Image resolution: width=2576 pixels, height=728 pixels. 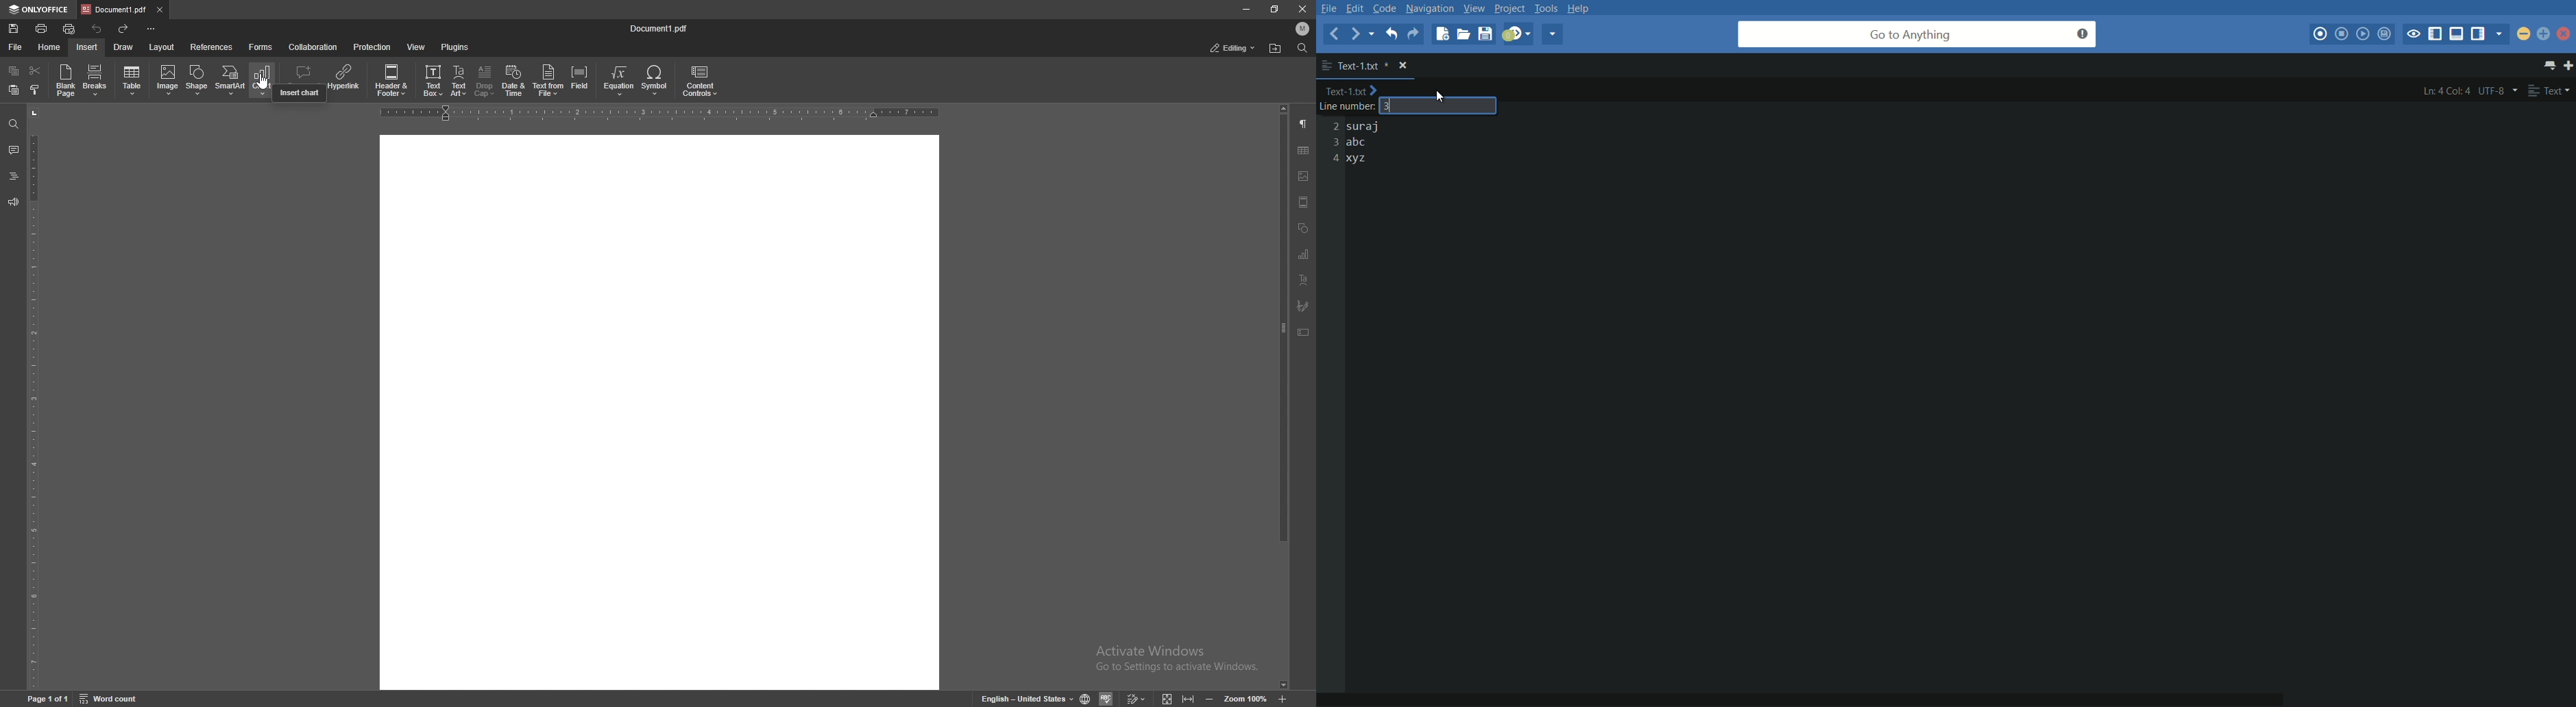 I want to click on paragraph, so click(x=1305, y=123).